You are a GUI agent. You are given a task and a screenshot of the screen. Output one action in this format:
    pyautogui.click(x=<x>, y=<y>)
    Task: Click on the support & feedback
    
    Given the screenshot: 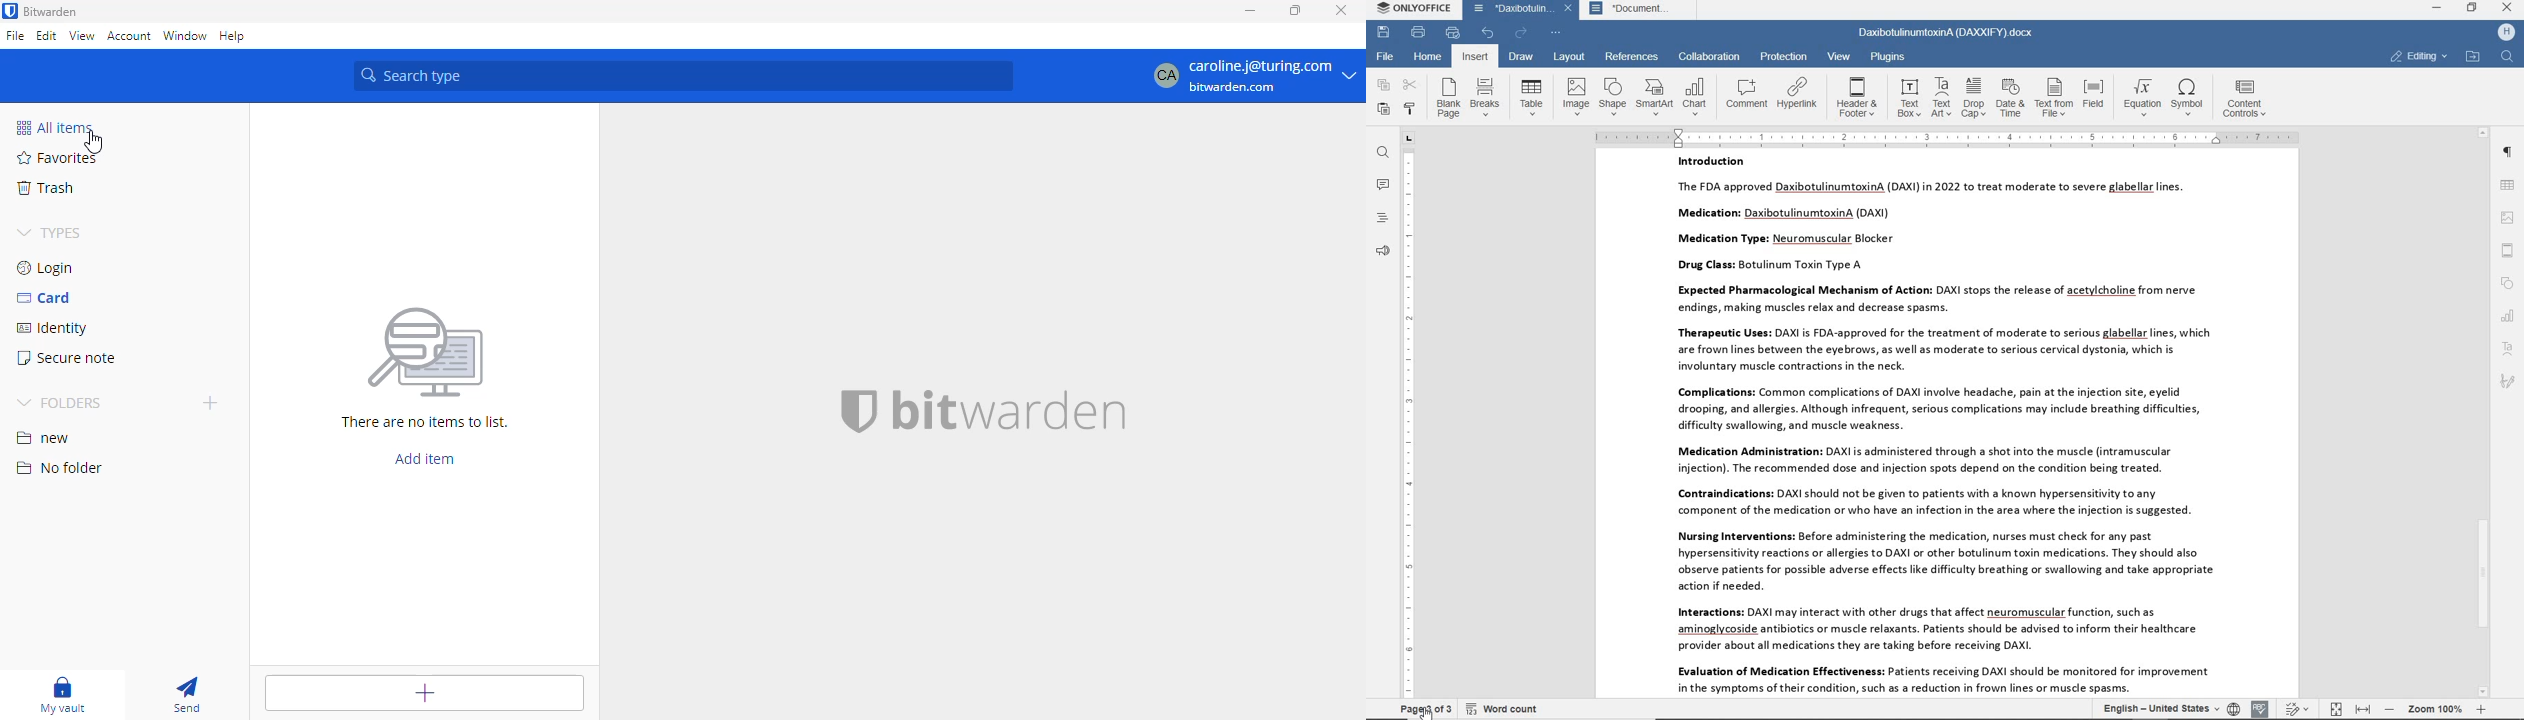 What is the action you would take?
    pyautogui.click(x=1383, y=250)
    